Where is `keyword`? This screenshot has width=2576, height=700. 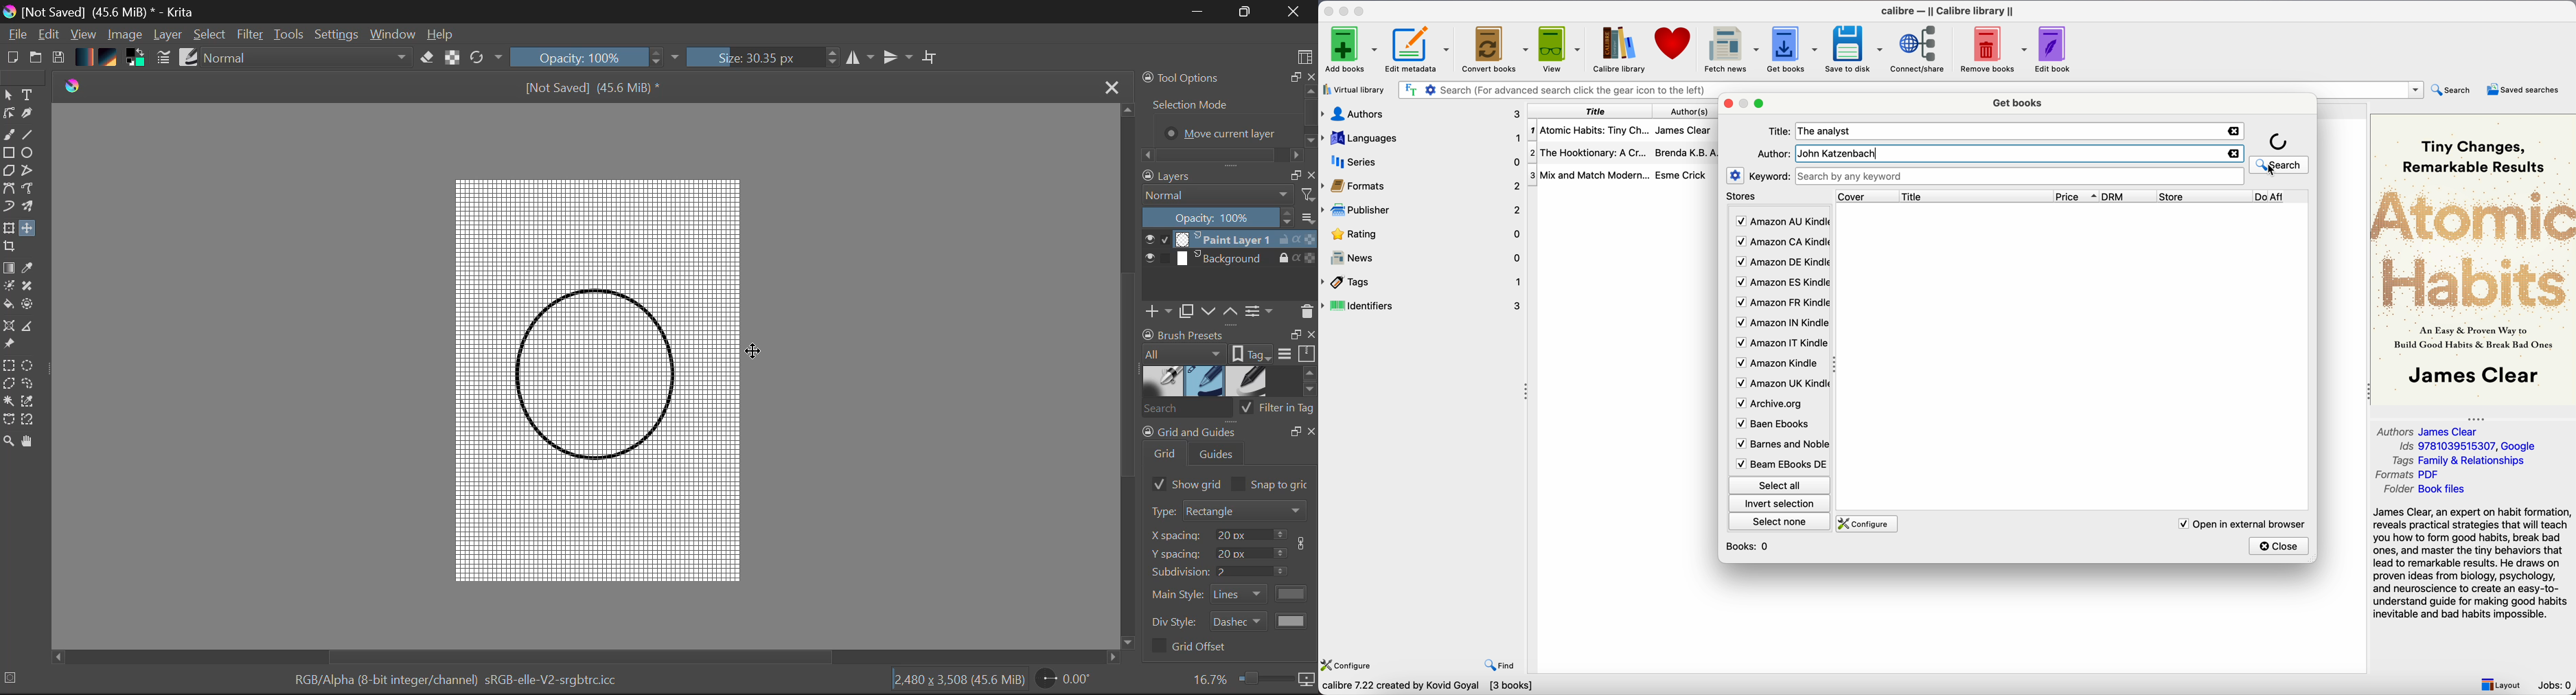
keyword is located at coordinates (1770, 177).